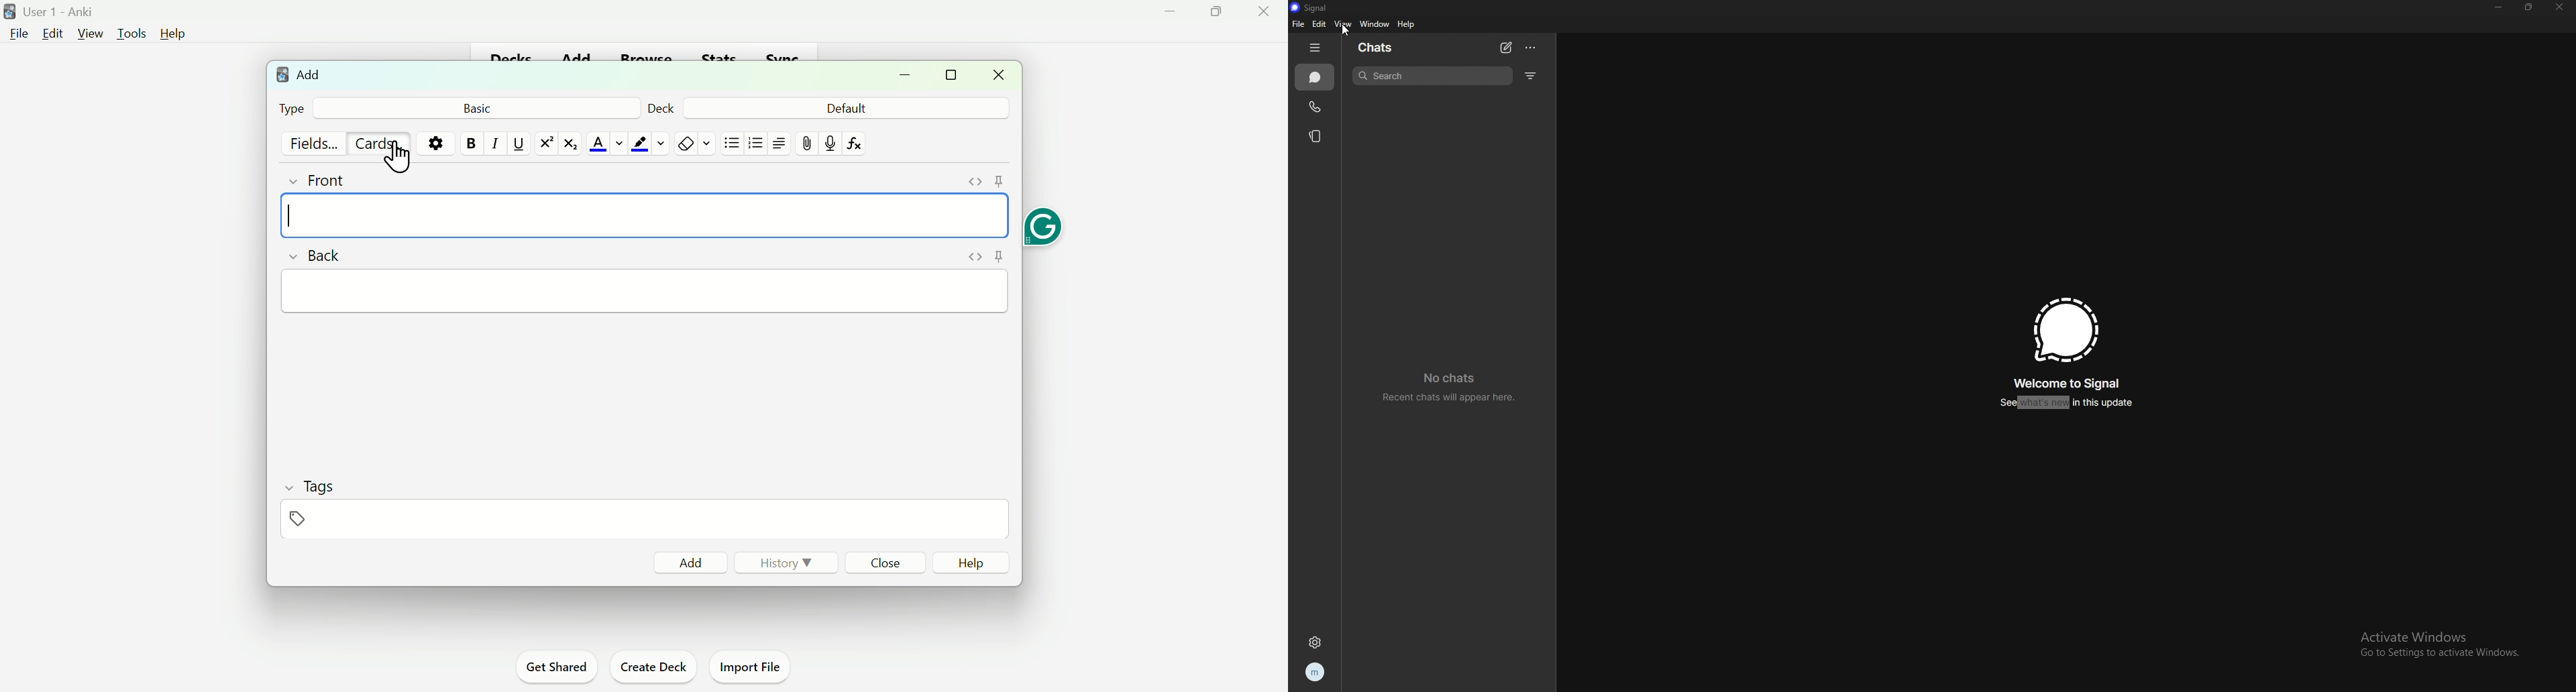 The image size is (2576, 700). I want to click on Add, so click(576, 54).